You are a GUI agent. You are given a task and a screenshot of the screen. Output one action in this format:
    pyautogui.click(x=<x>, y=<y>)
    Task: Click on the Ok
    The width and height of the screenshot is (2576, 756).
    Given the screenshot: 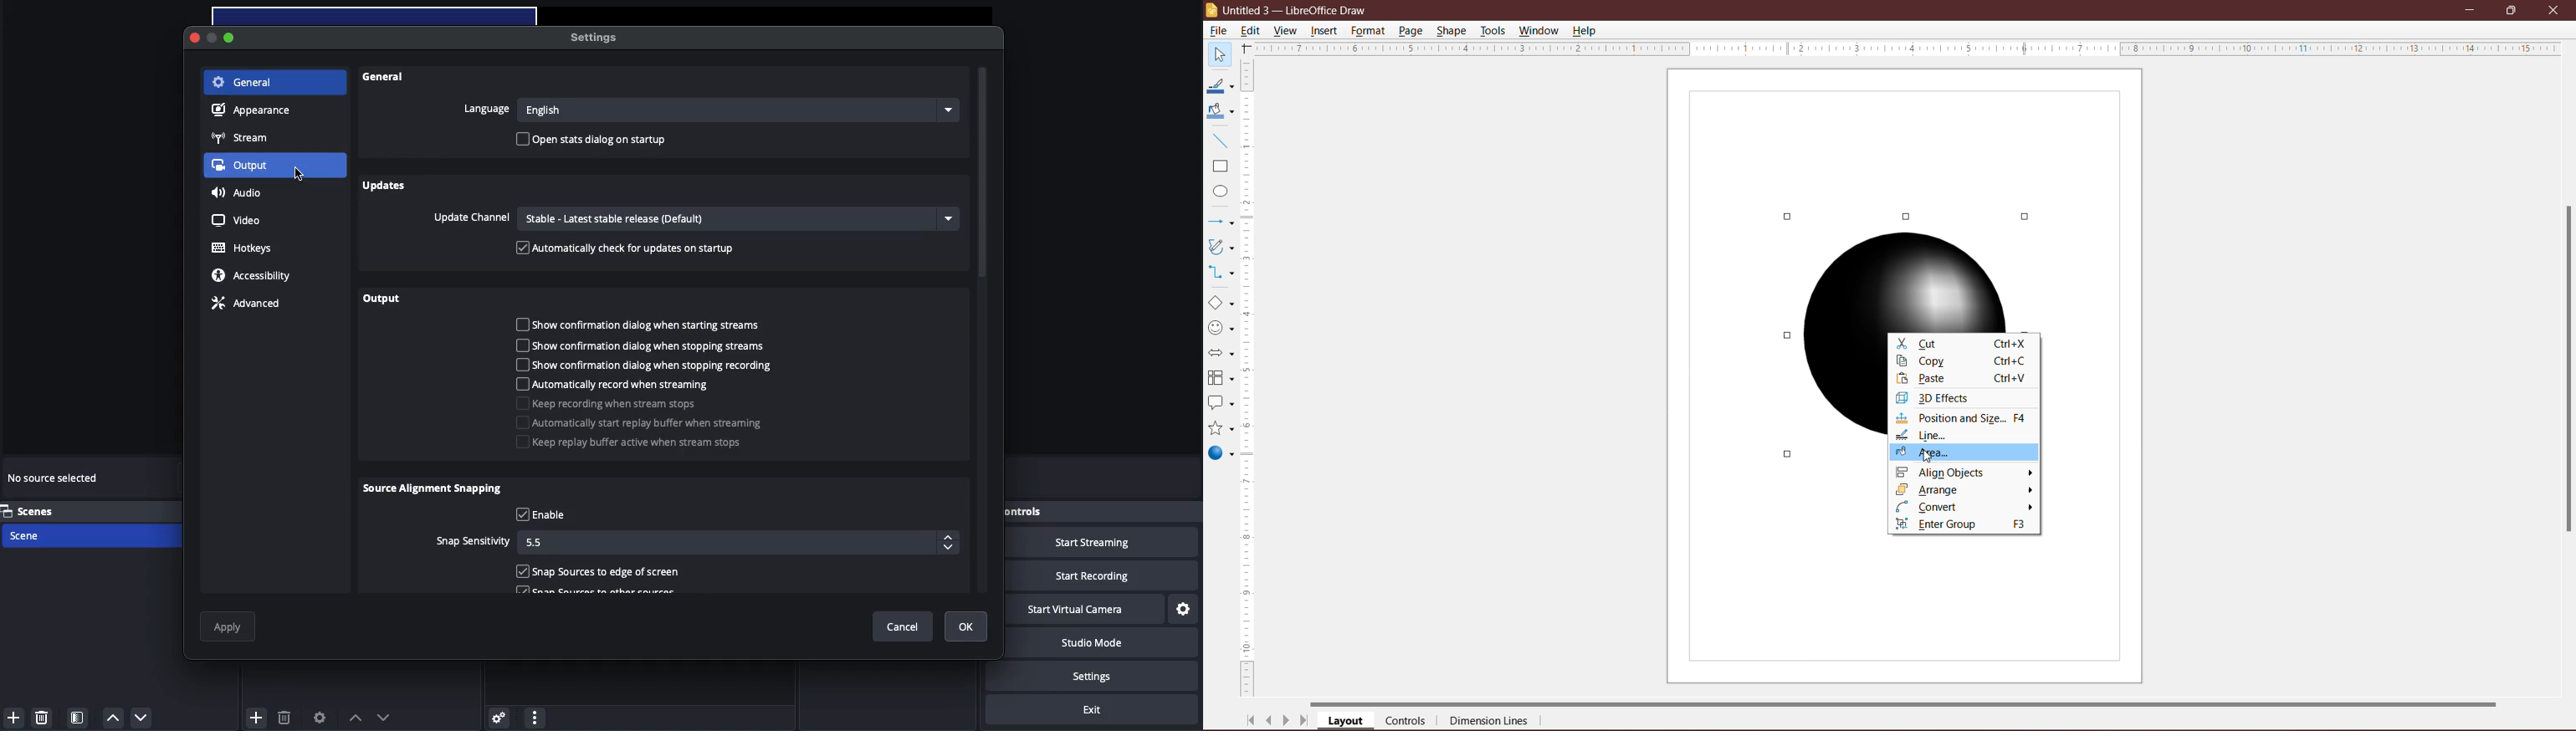 What is the action you would take?
    pyautogui.click(x=955, y=625)
    